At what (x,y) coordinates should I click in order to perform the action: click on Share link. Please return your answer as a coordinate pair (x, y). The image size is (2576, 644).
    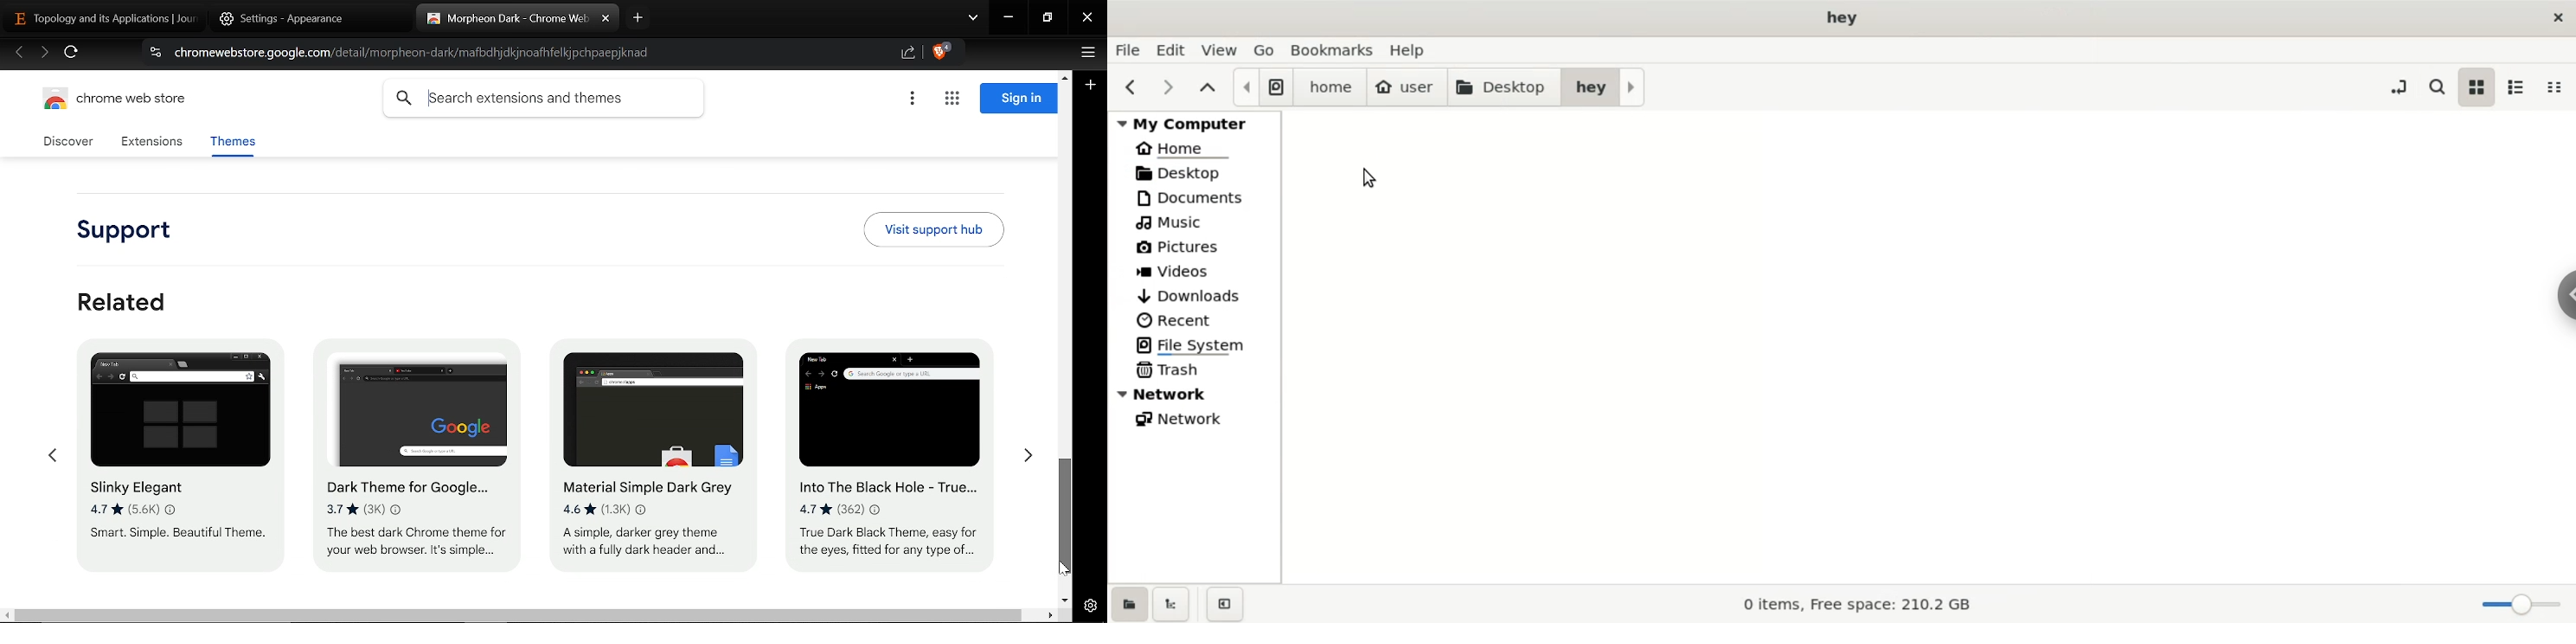
    Looking at the image, I should click on (908, 54).